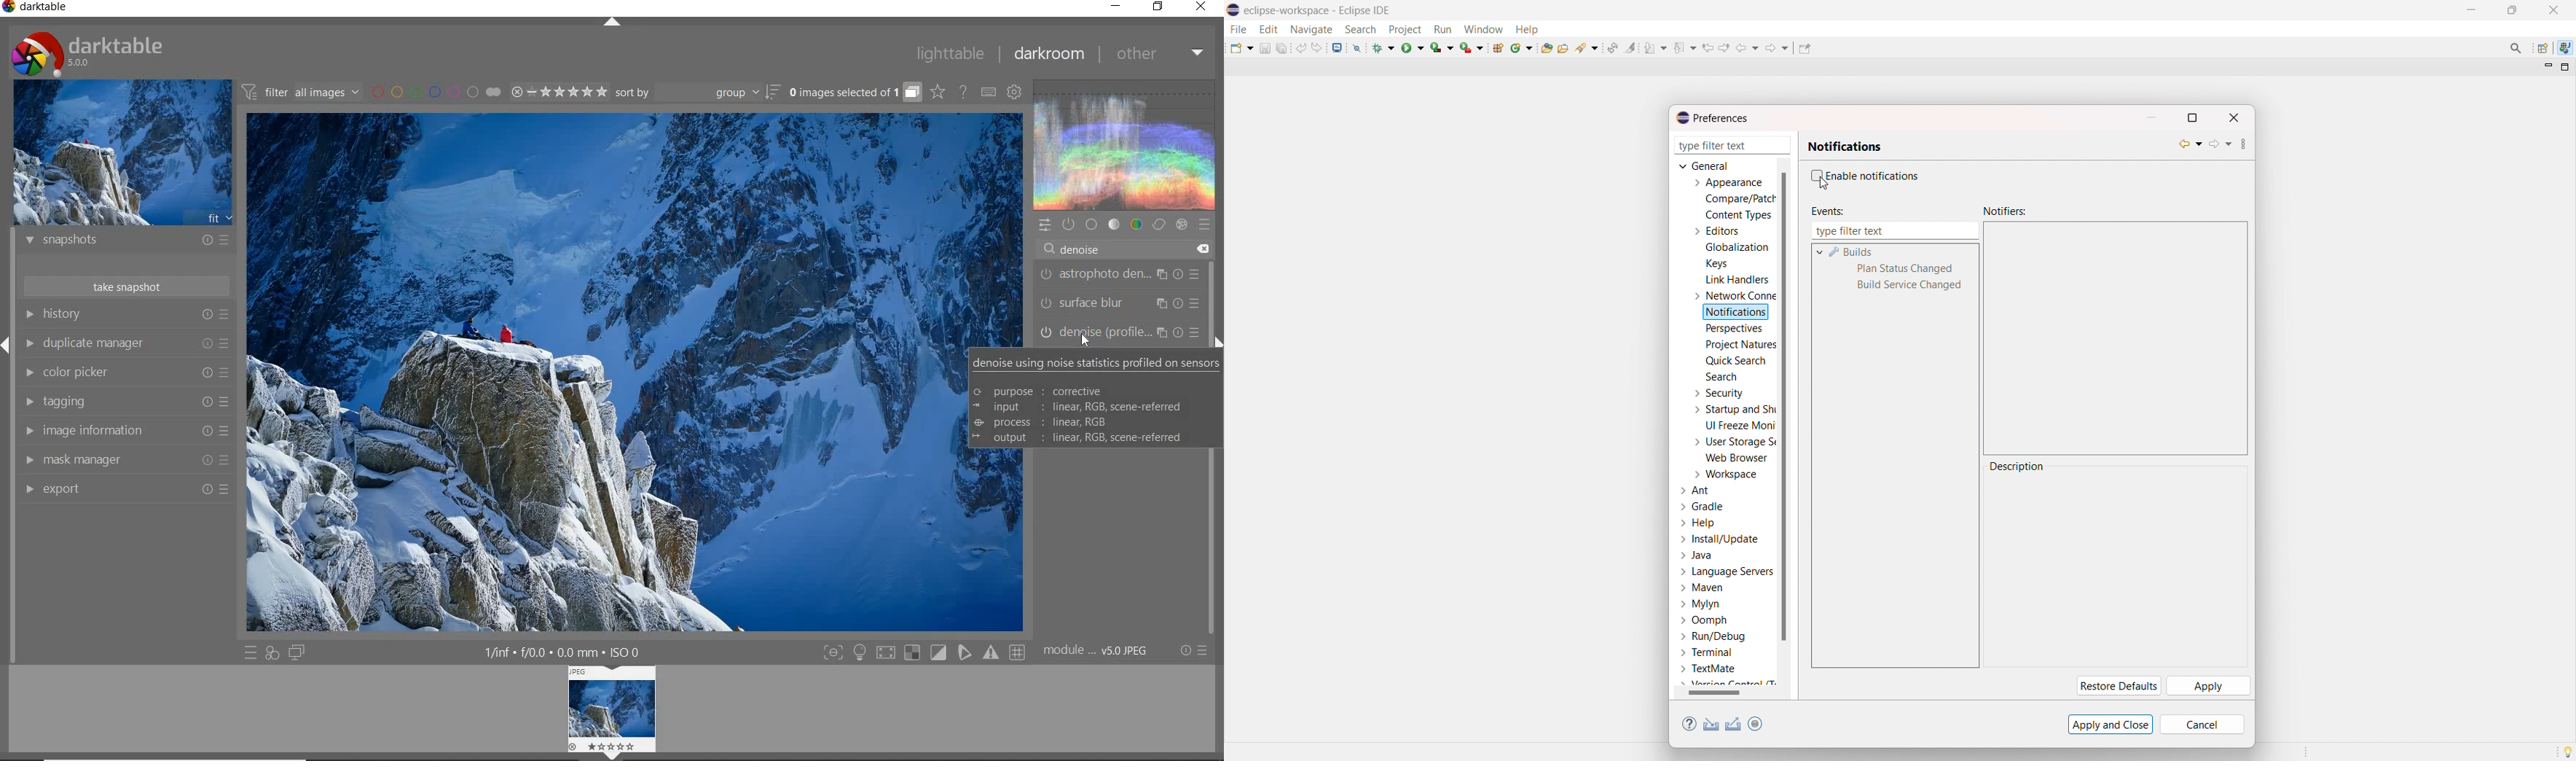 The height and width of the screenshot is (784, 2576). I want to click on builds, so click(1852, 252).